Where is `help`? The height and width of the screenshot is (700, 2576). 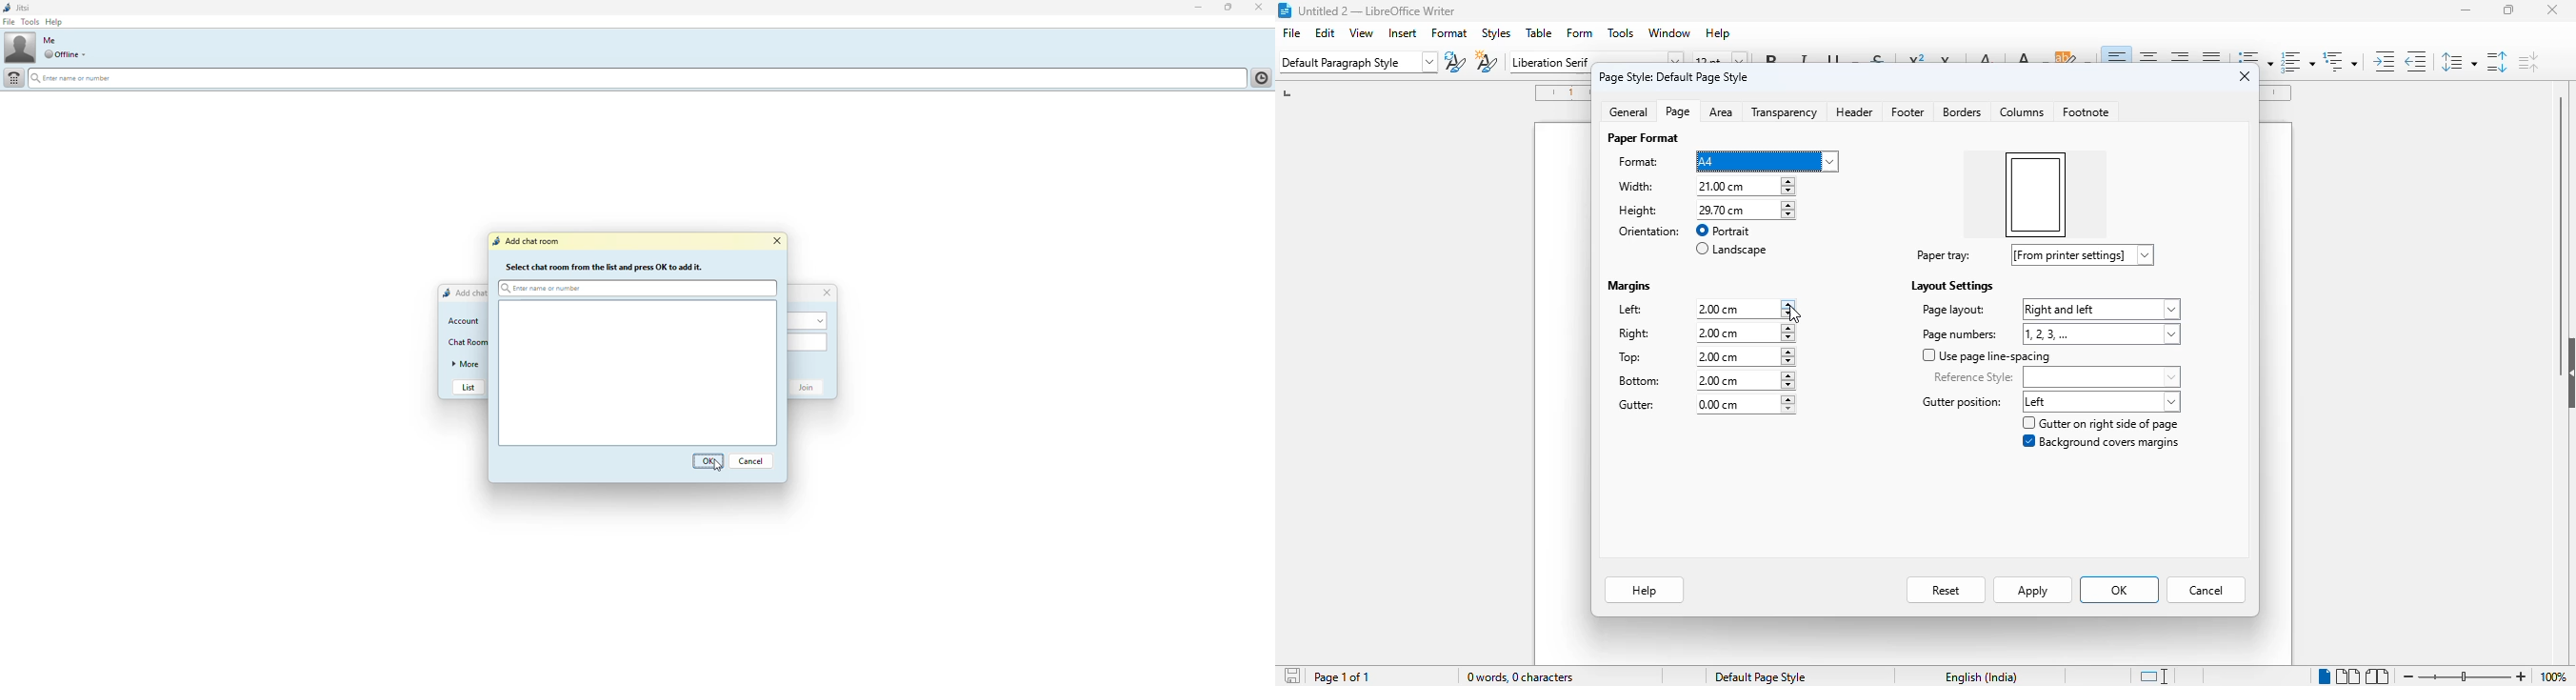
help is located at coordinates (1718, 33).